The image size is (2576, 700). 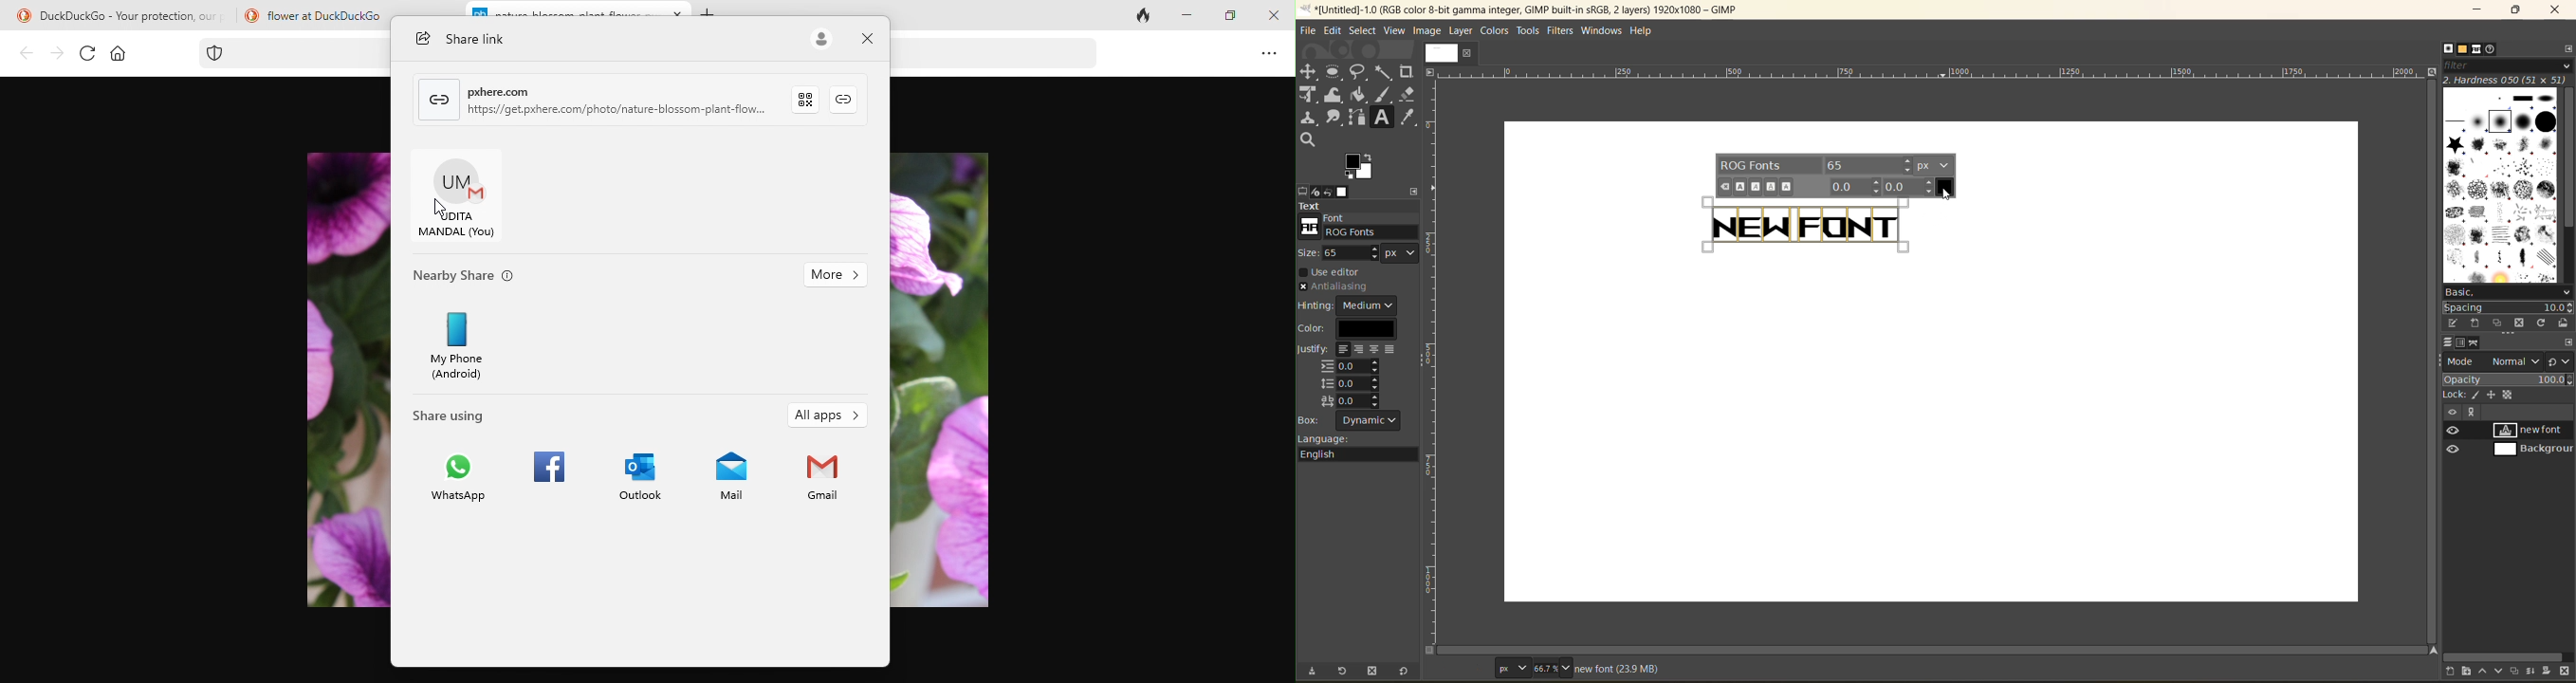 What do you see at coordinates (2557, 10) in the screenshot?
I see `close` at bounding box center [2557, 10].